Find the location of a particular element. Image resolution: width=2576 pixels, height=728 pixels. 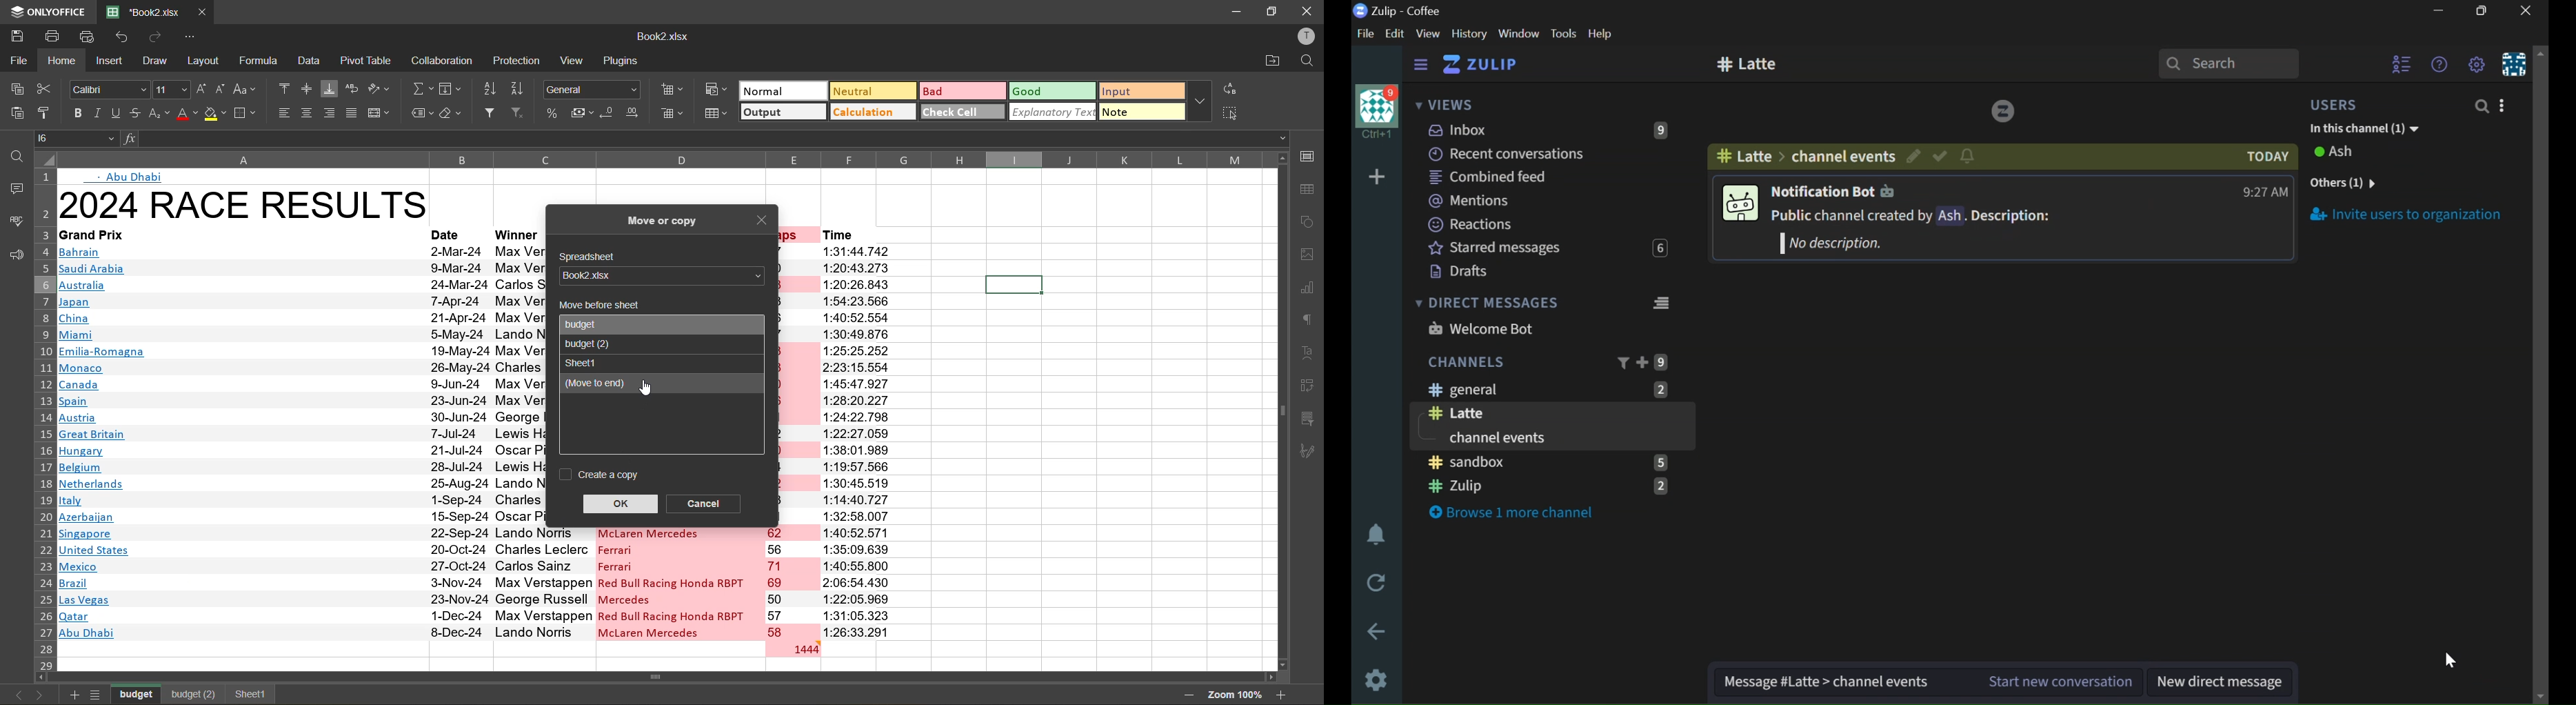

laps is located at coordinates (791, 584).